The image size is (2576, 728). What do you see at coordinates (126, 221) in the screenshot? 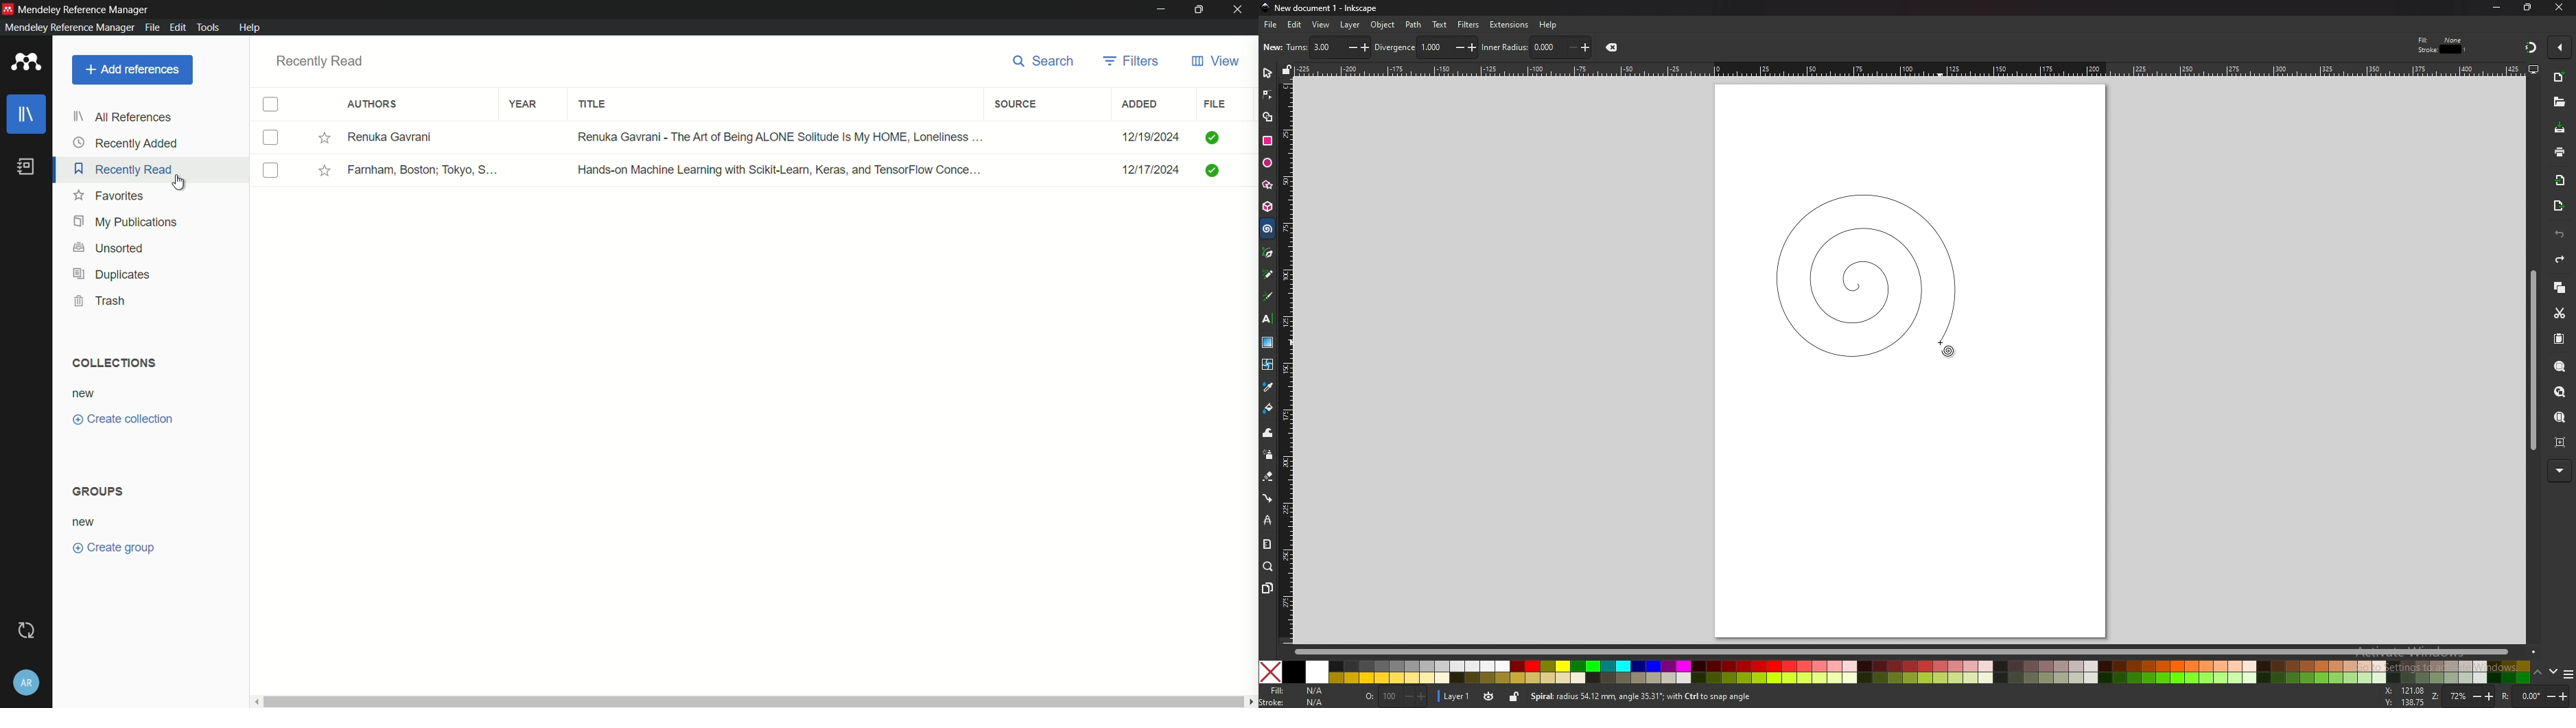
I see `my publications` at bounding box center [126, 221].